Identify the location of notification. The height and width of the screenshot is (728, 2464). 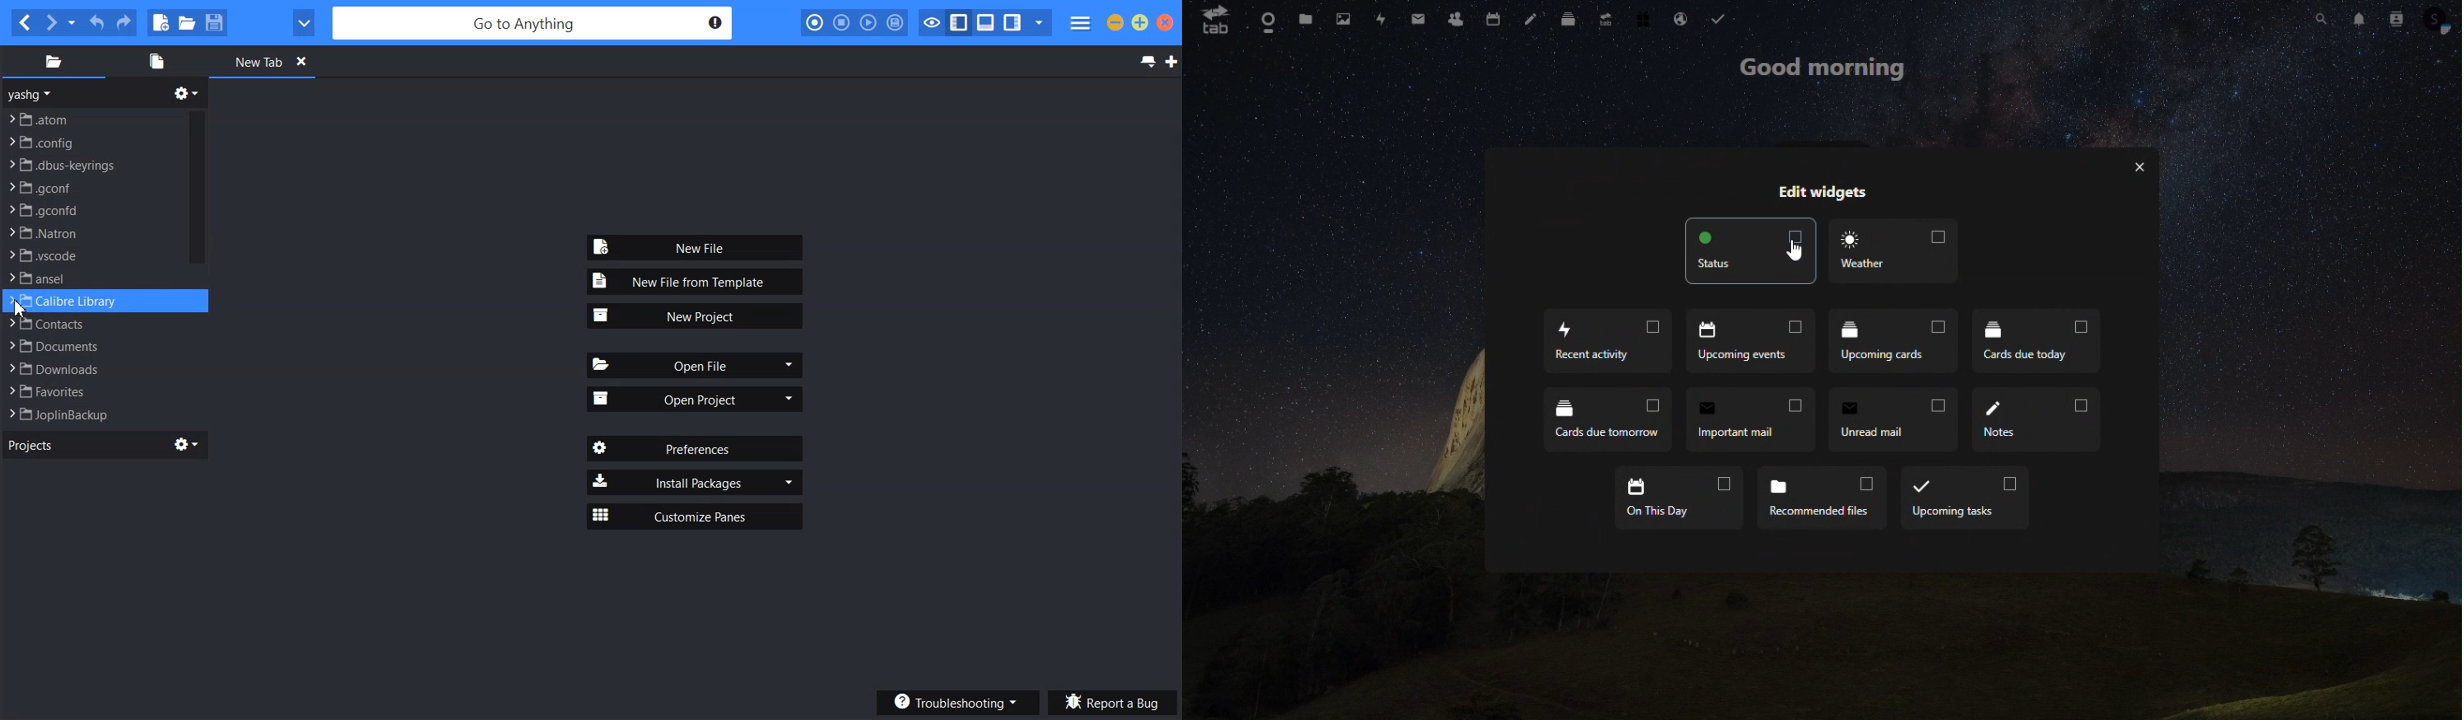
(2358, 17).